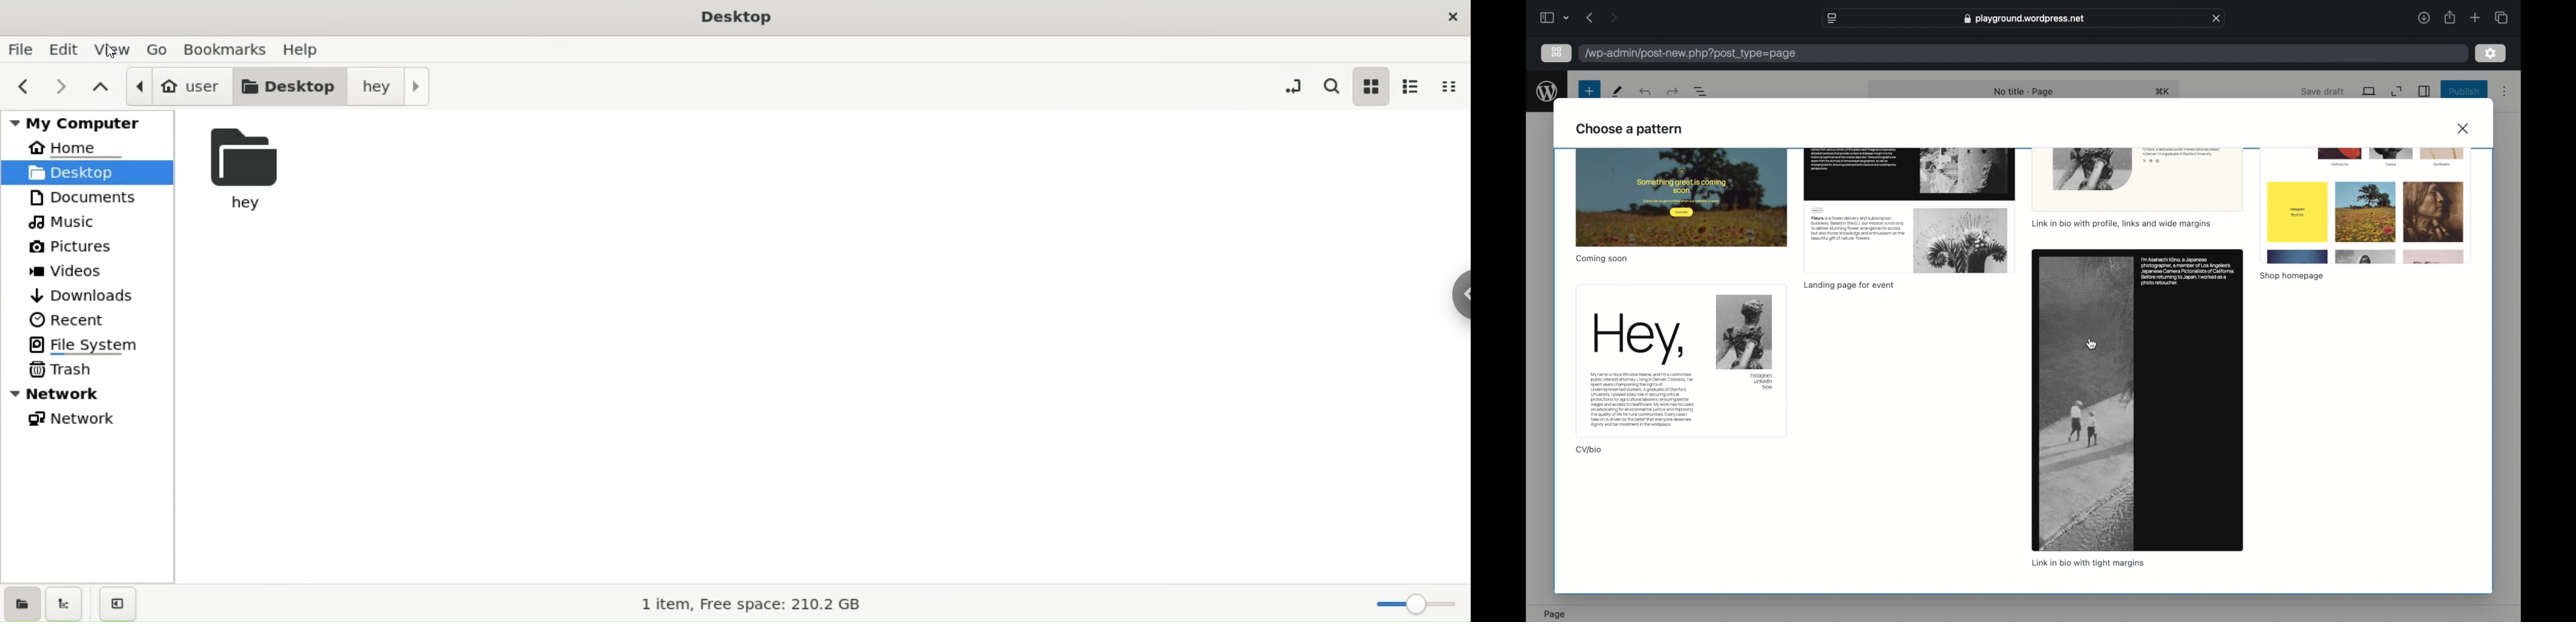 This screenshot has width=2576, height=644. What do you see at coordinates (65, 49) in the screenshot?
I see `edit` at bounding box center [65, 49].